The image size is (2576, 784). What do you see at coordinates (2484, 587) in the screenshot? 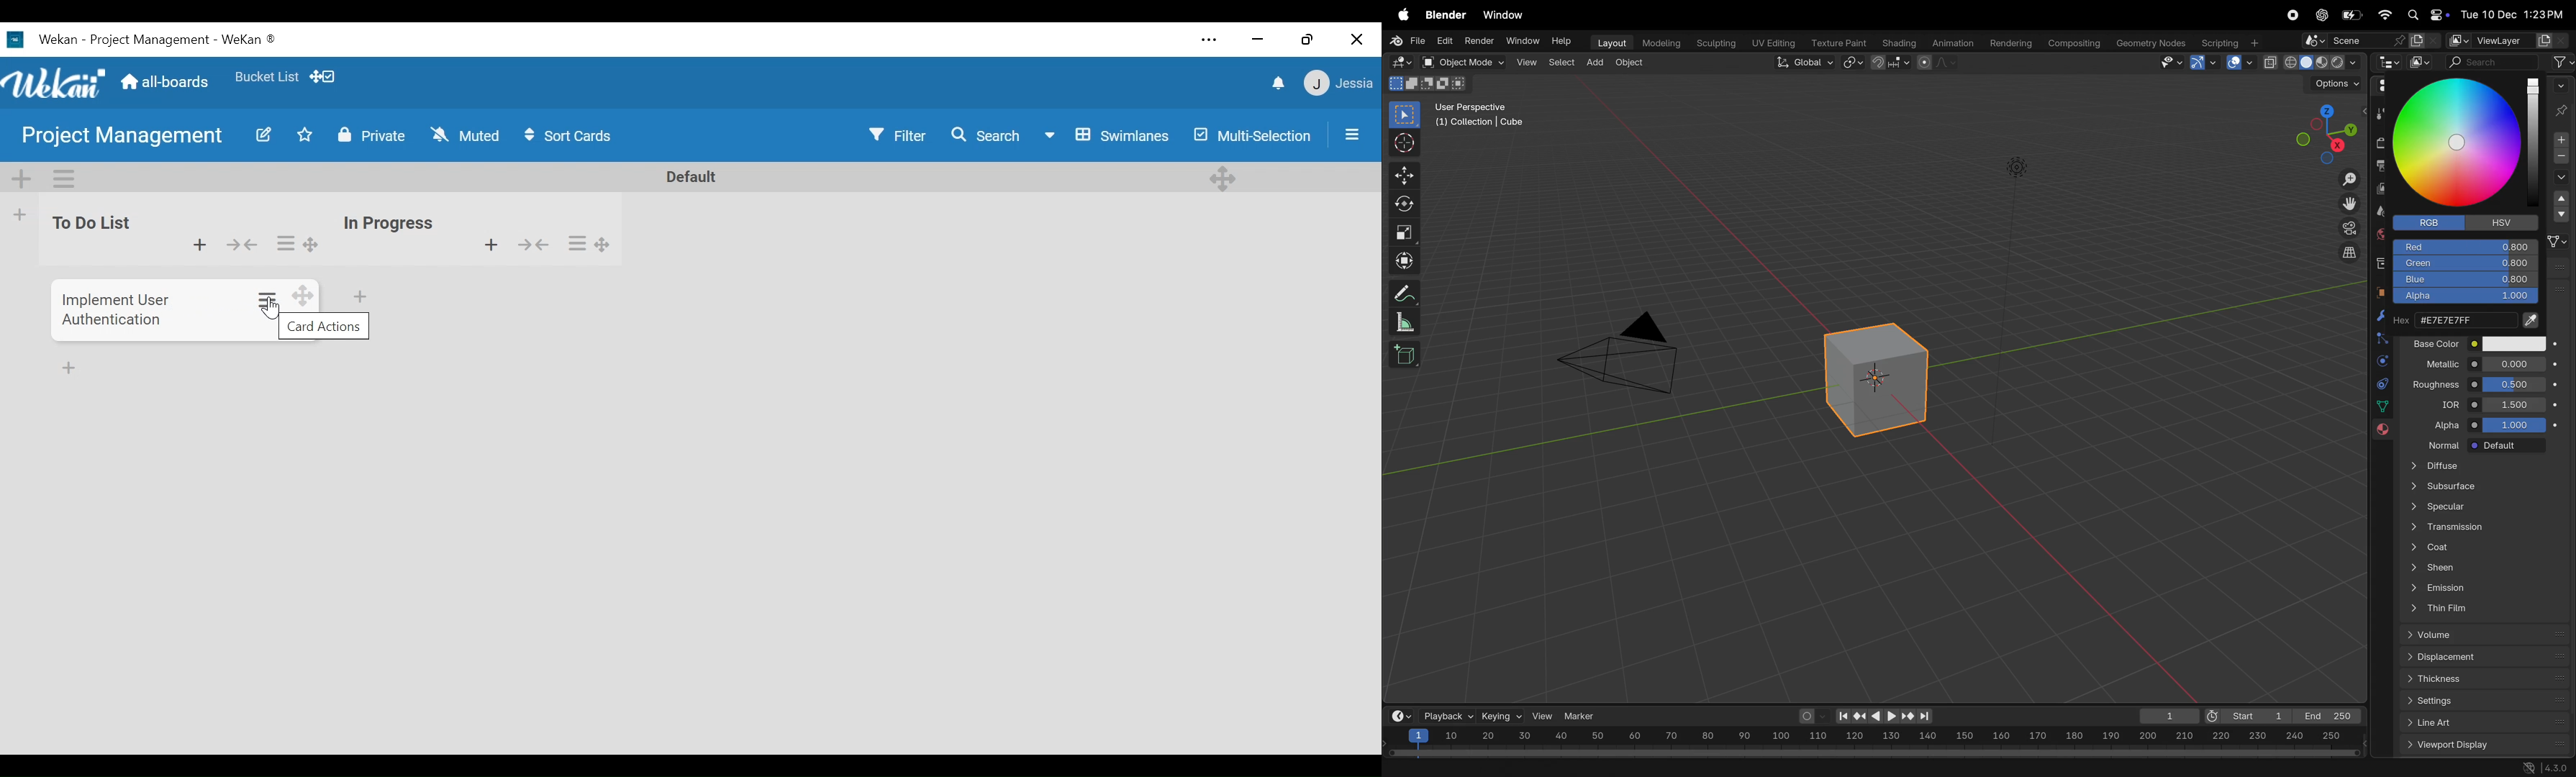
I see `emission` at bounding box center [2484, 587].